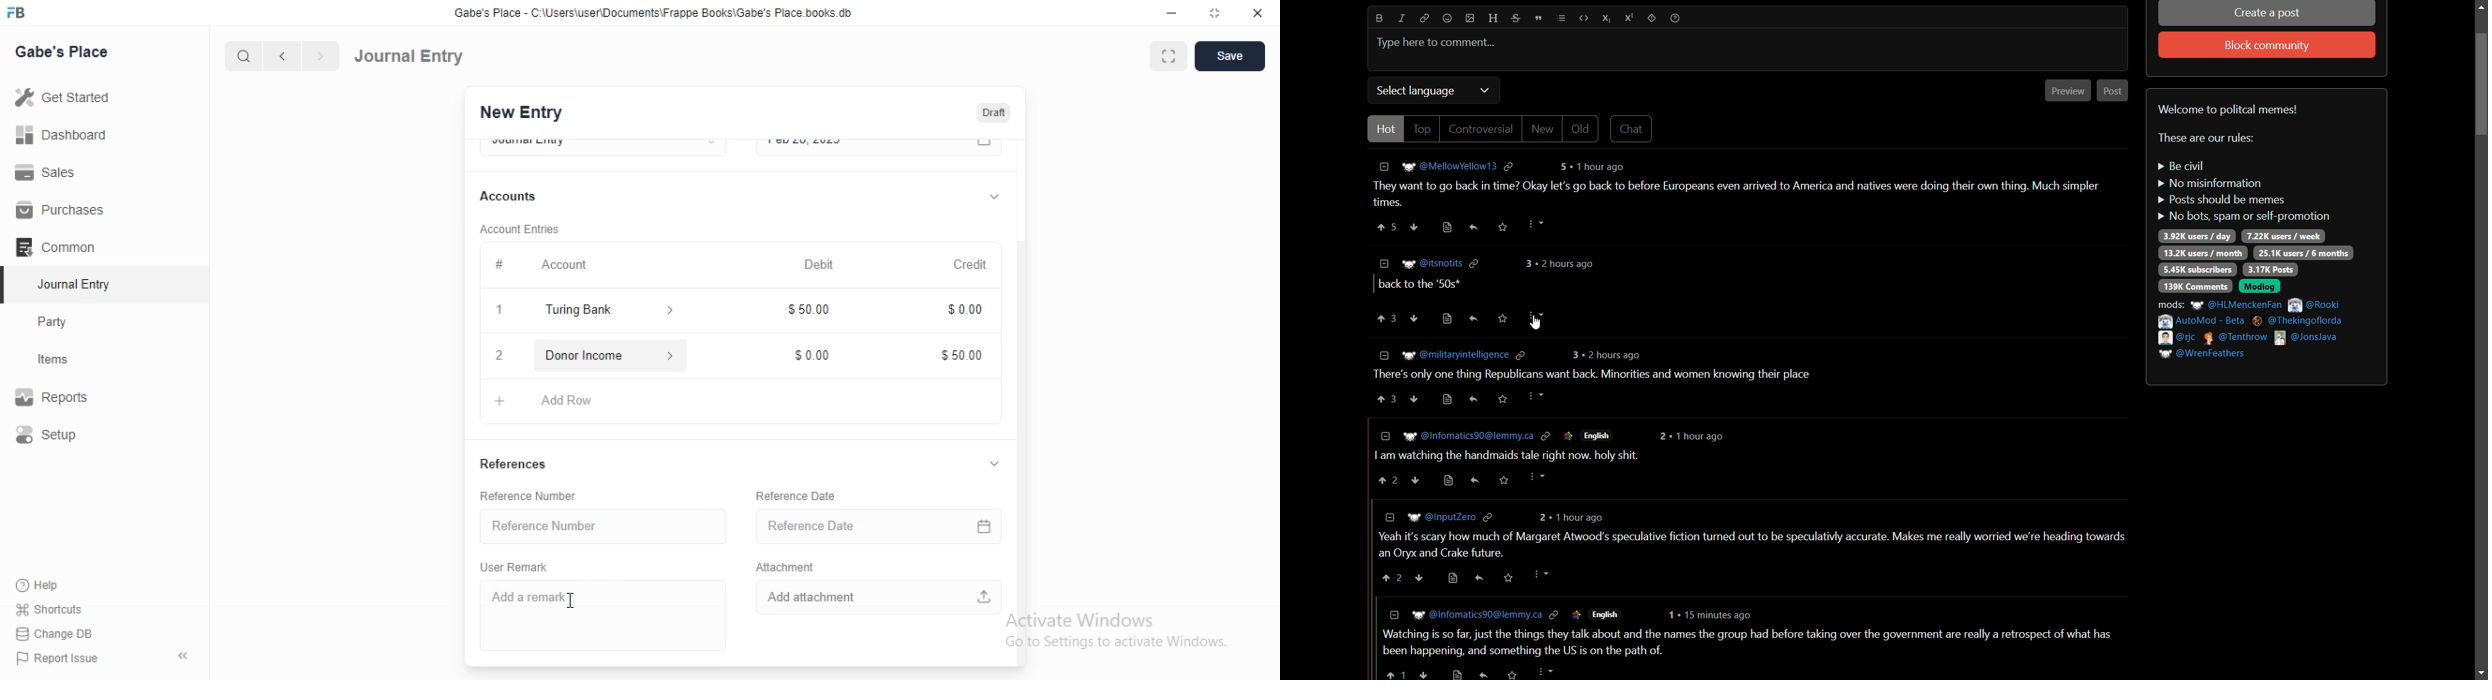 Image resolution: width=2492 pixels, height=700 pixels. I want to click on 13.2k users / day, so click(2202, 252).